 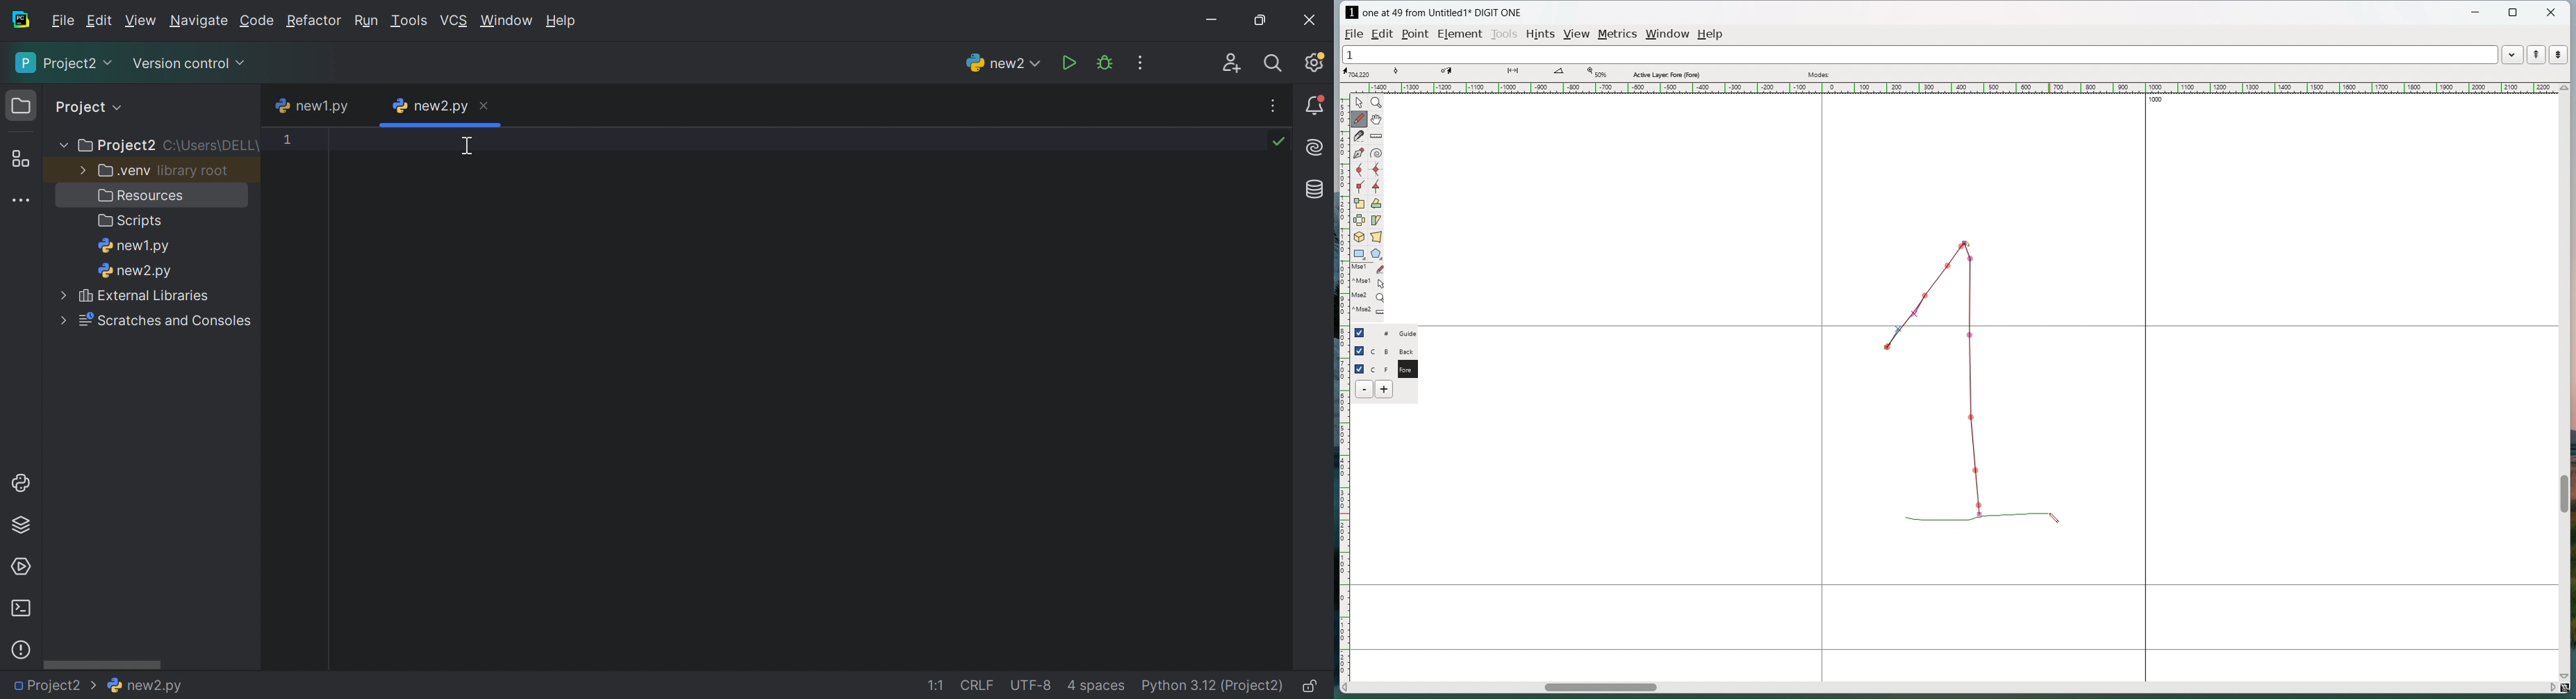 I want to click on perspective transformation, so click(x=1376, y=236).